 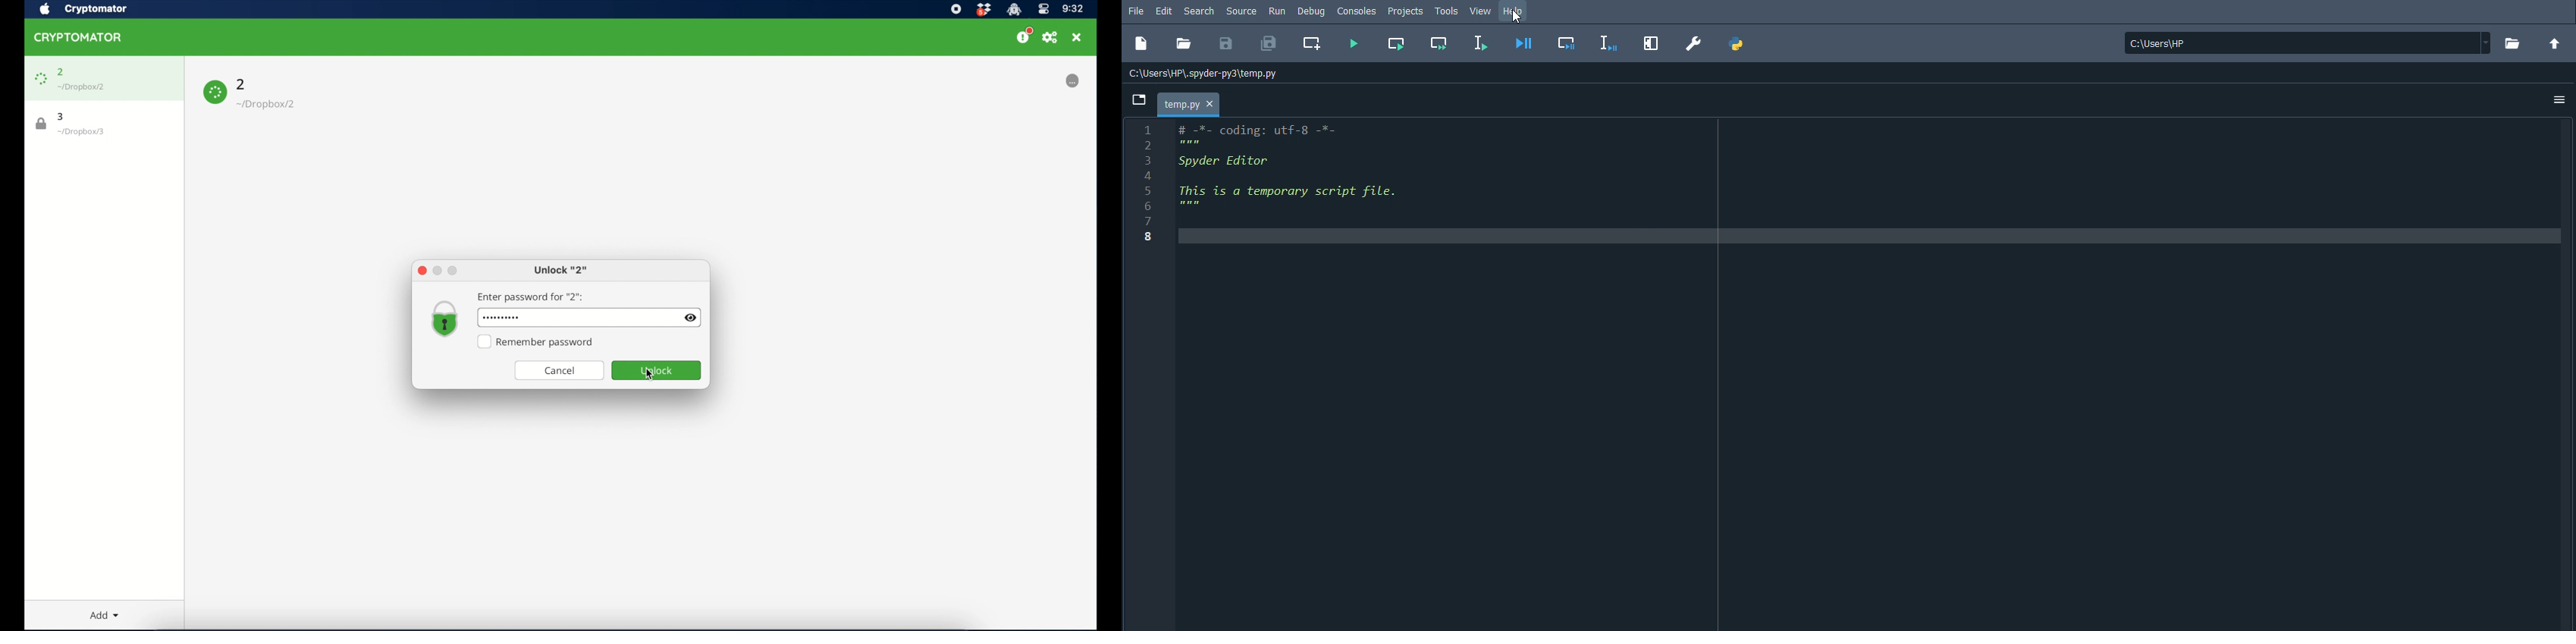 I want to click on Tools, so click(x=1445, y=10).